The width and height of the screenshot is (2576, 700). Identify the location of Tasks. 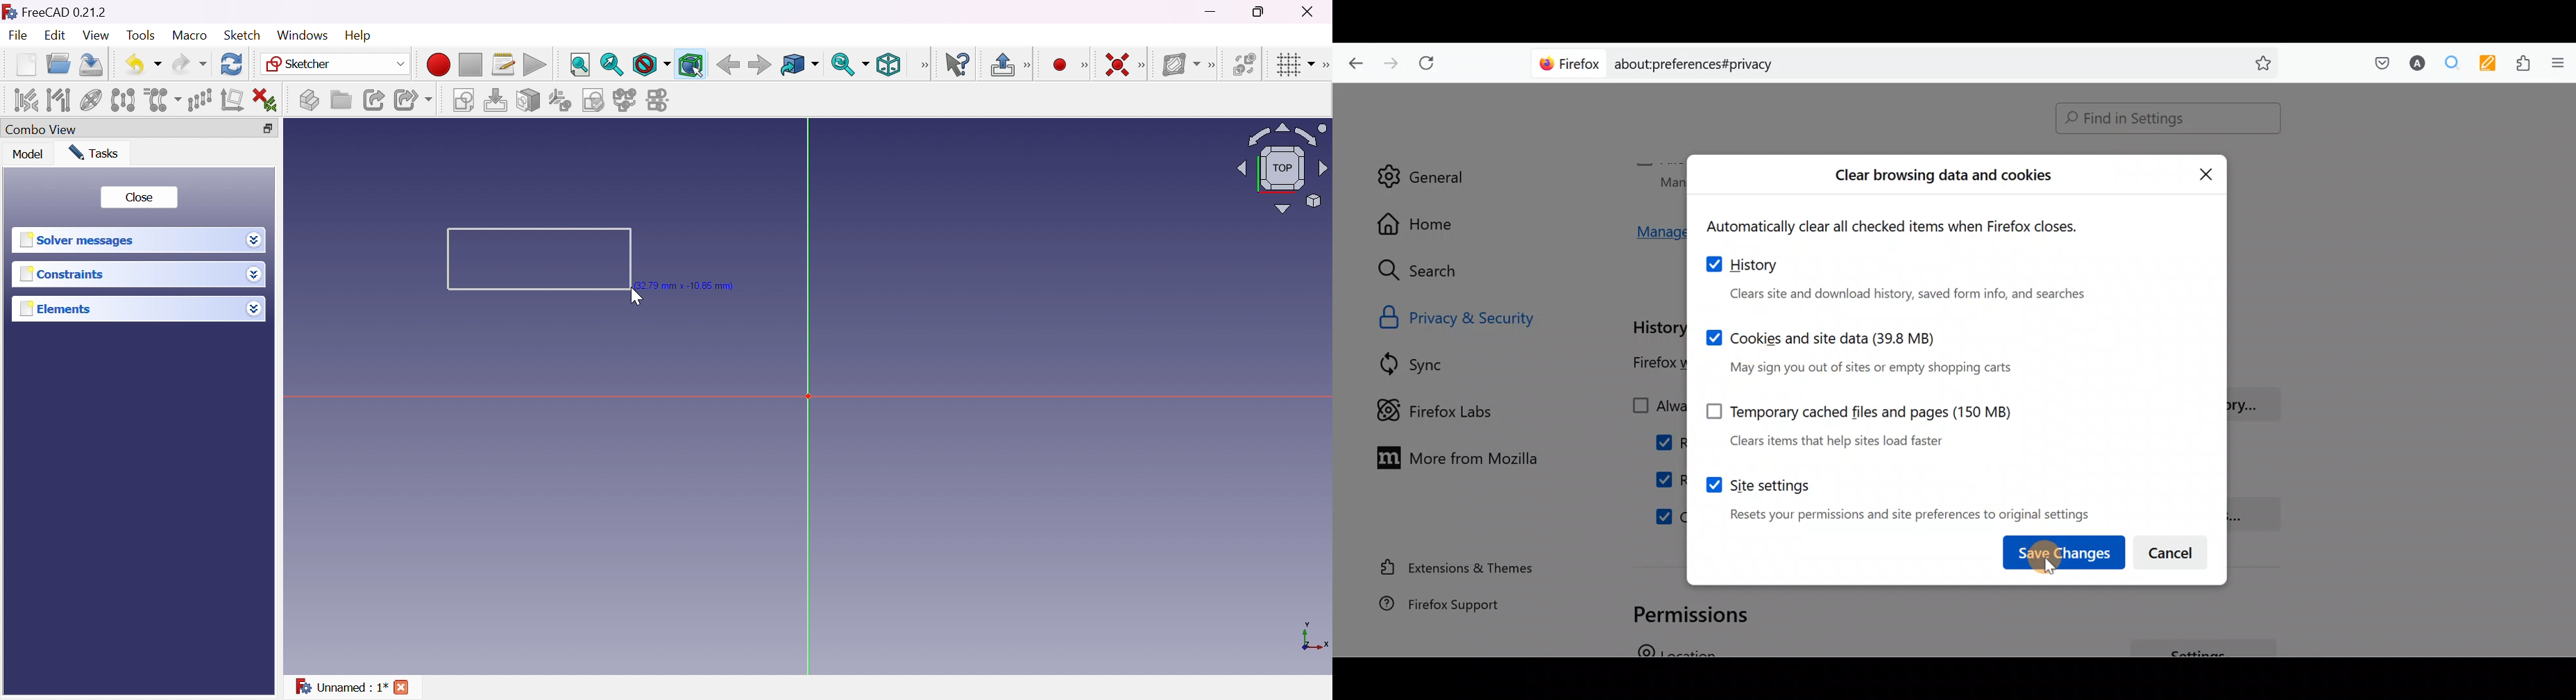
(94, 153).